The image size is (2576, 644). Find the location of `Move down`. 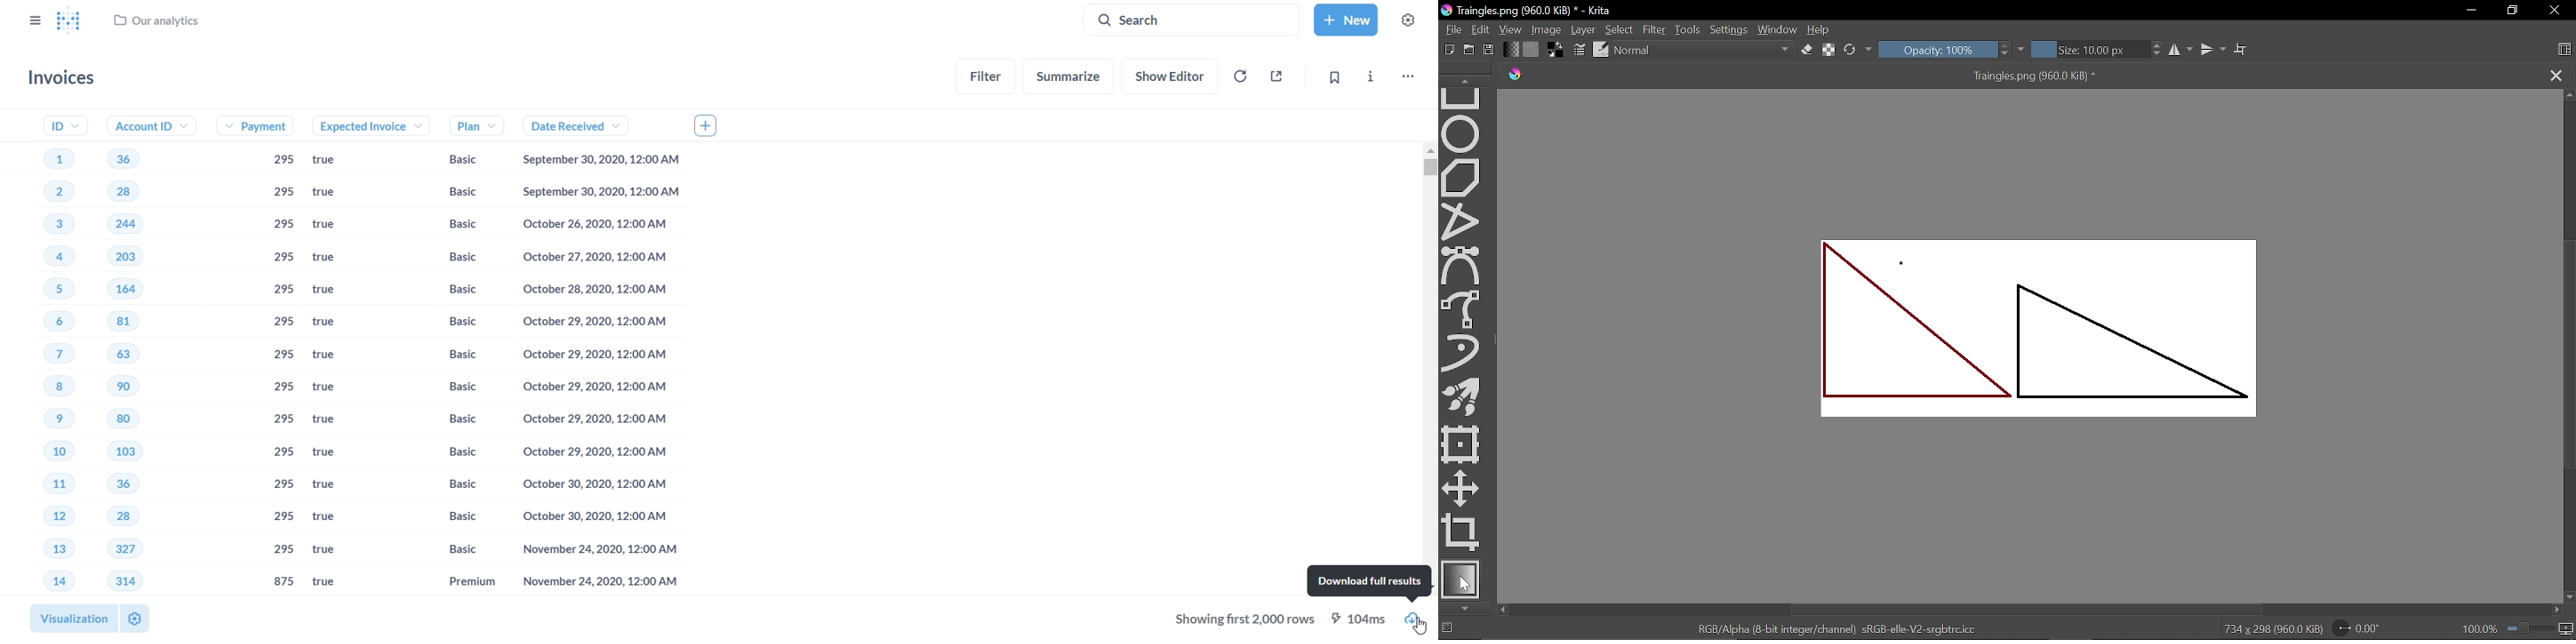

Move down is located at coordinates (2568, 595).